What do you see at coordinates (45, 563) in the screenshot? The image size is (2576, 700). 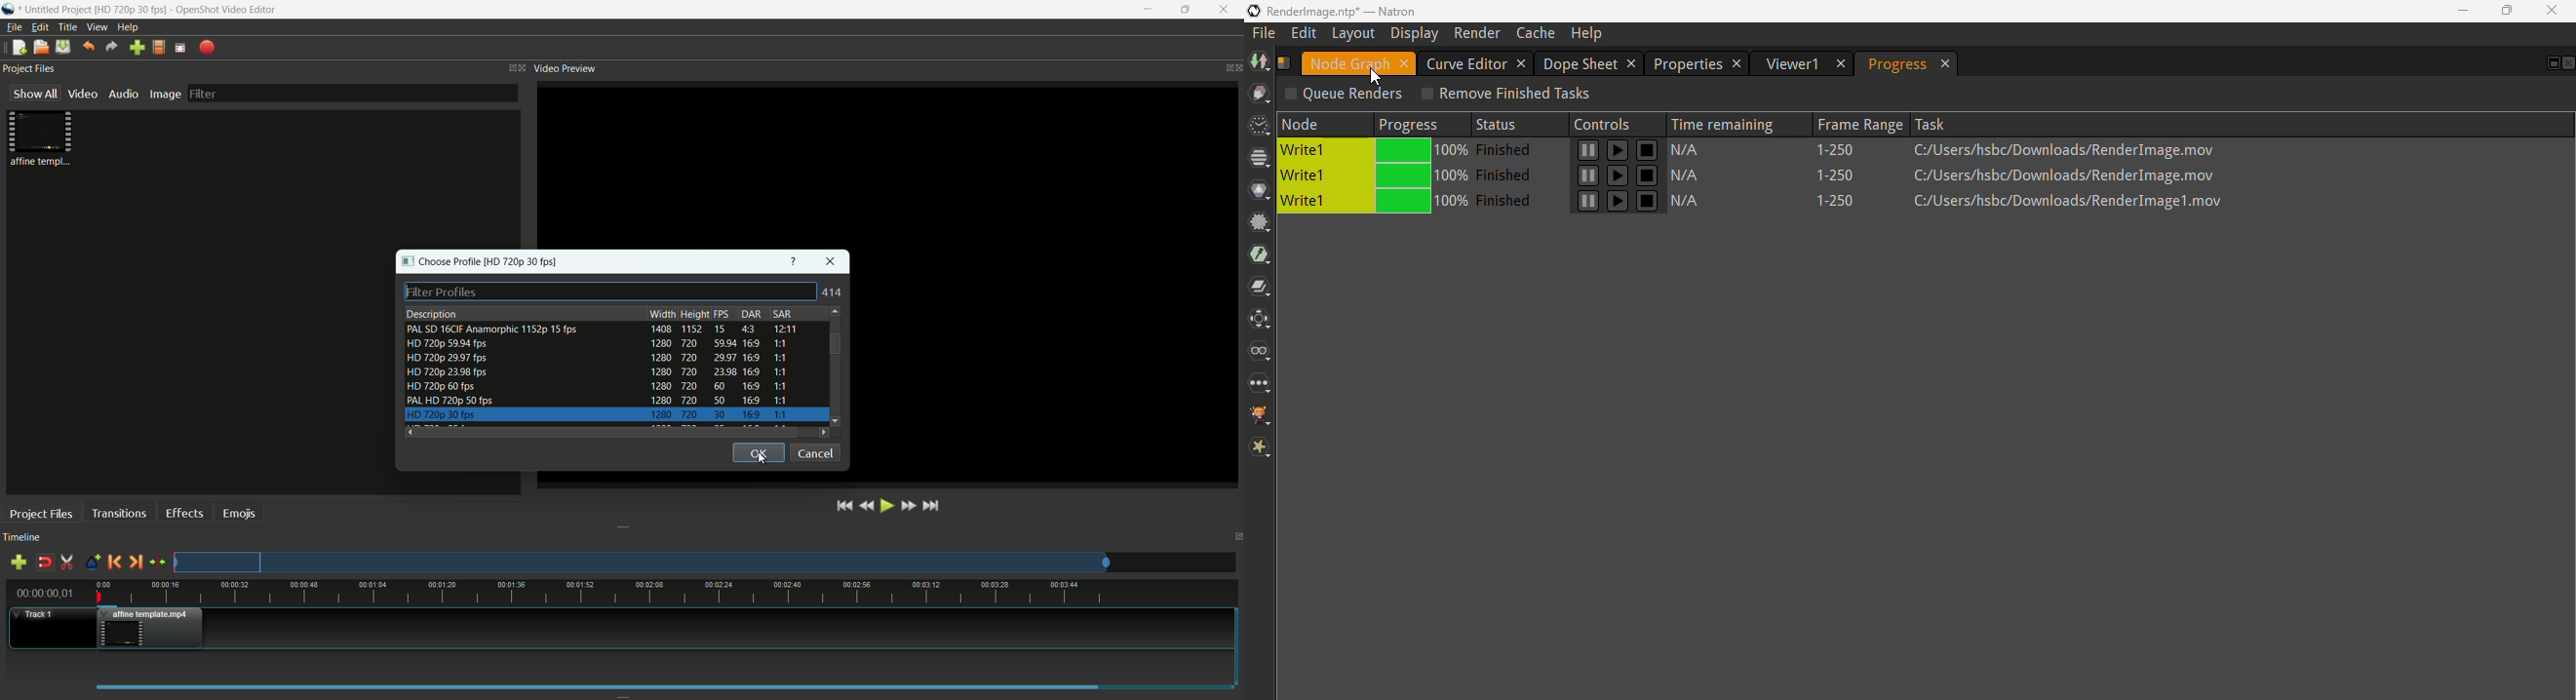 I see `disable snap ` at bounding box center [45, 563].